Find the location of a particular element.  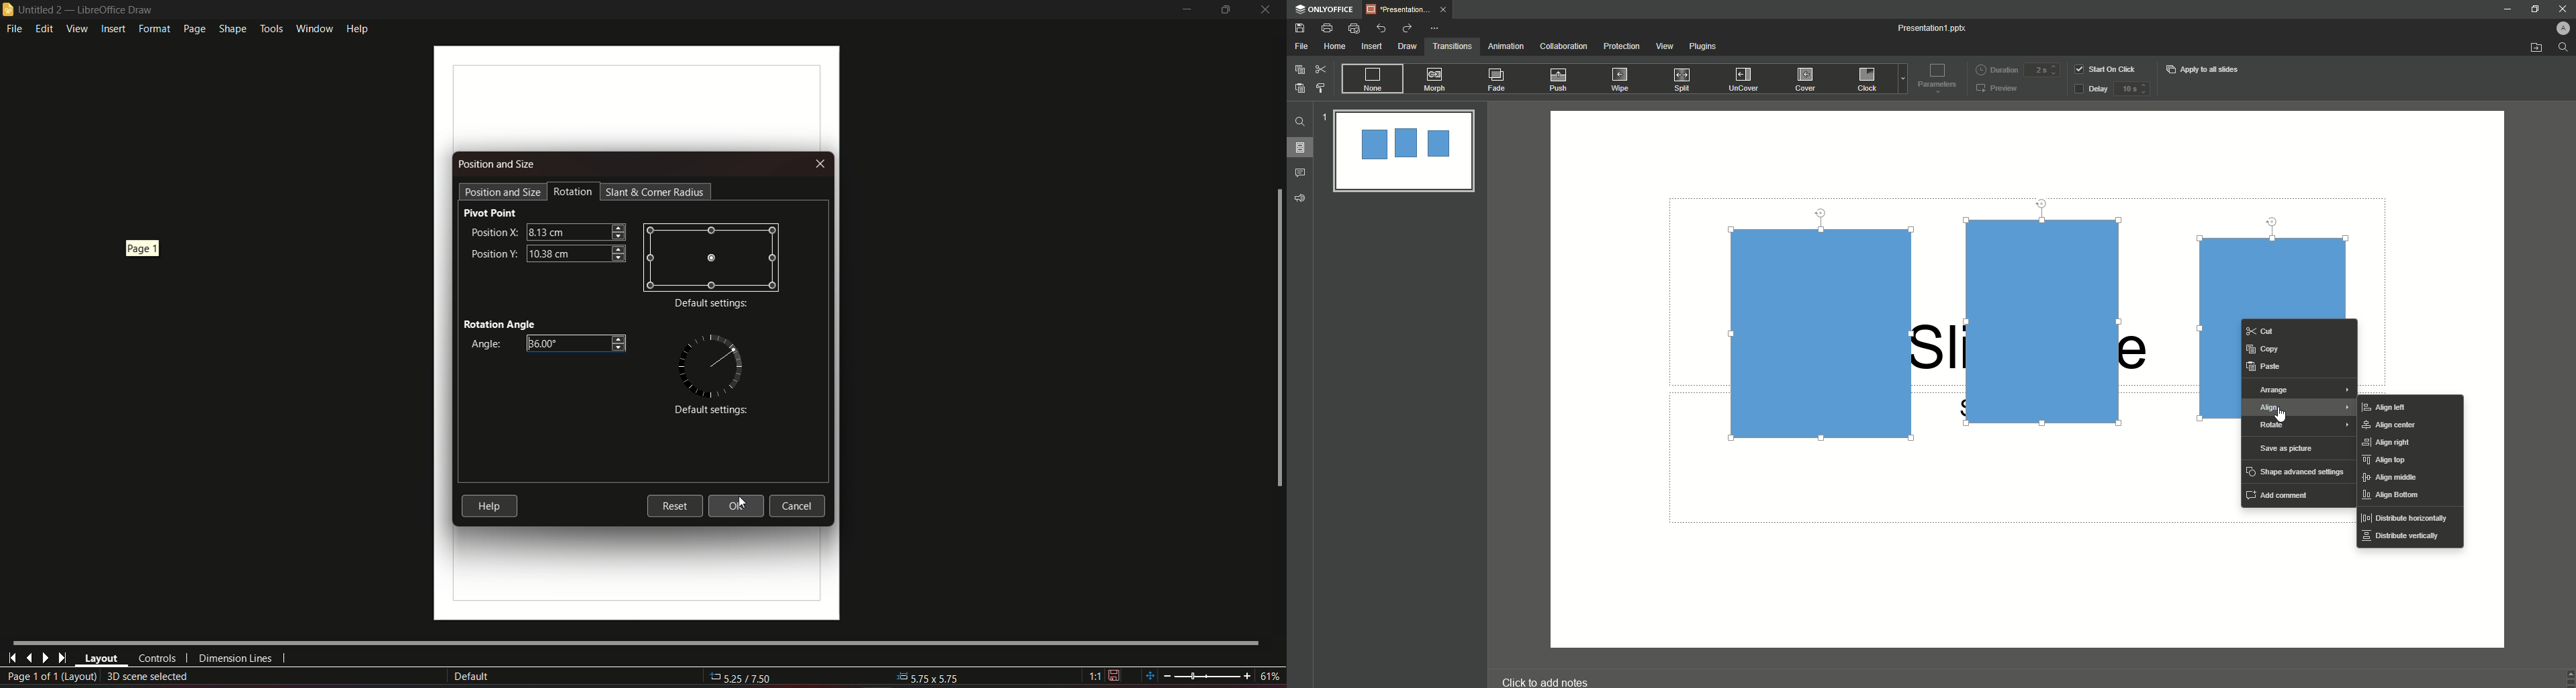

Delay button is located at coordinates (2090, 90).